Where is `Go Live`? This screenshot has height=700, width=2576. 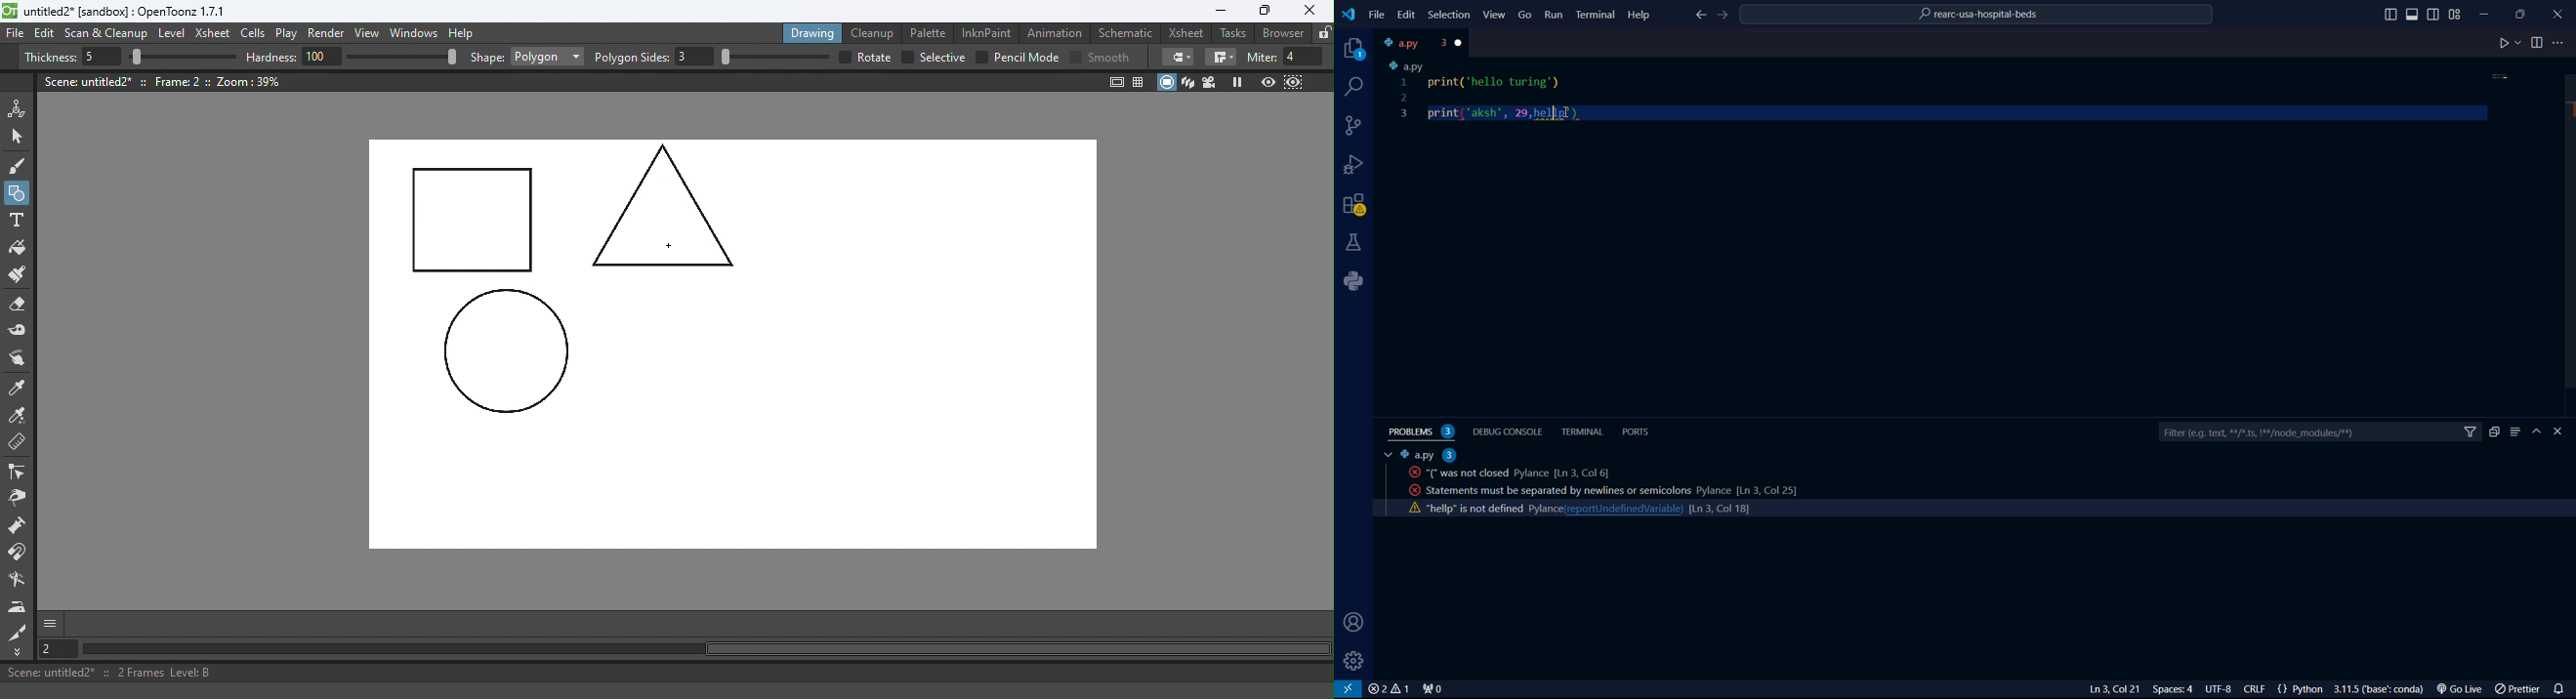
Go Live is located at coordinates (2464, 689).